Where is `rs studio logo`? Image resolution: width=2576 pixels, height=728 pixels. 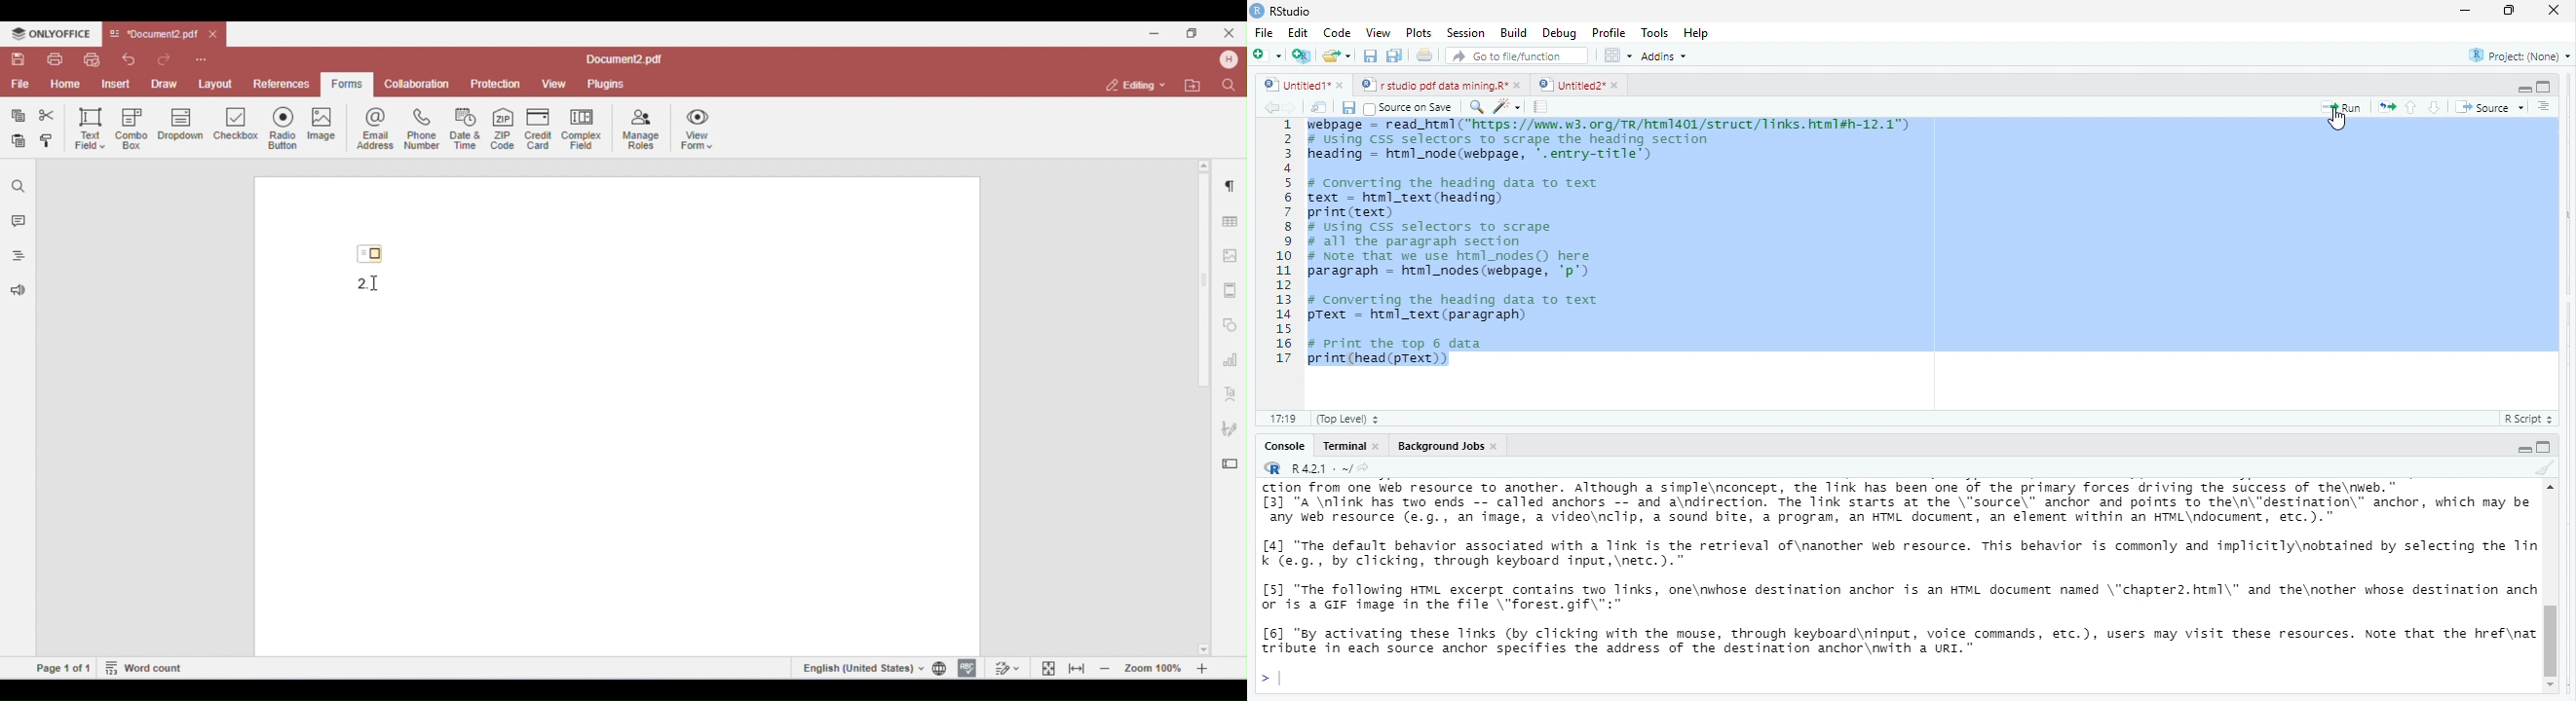 rs studio logo is located at coordinates (1275, 468).